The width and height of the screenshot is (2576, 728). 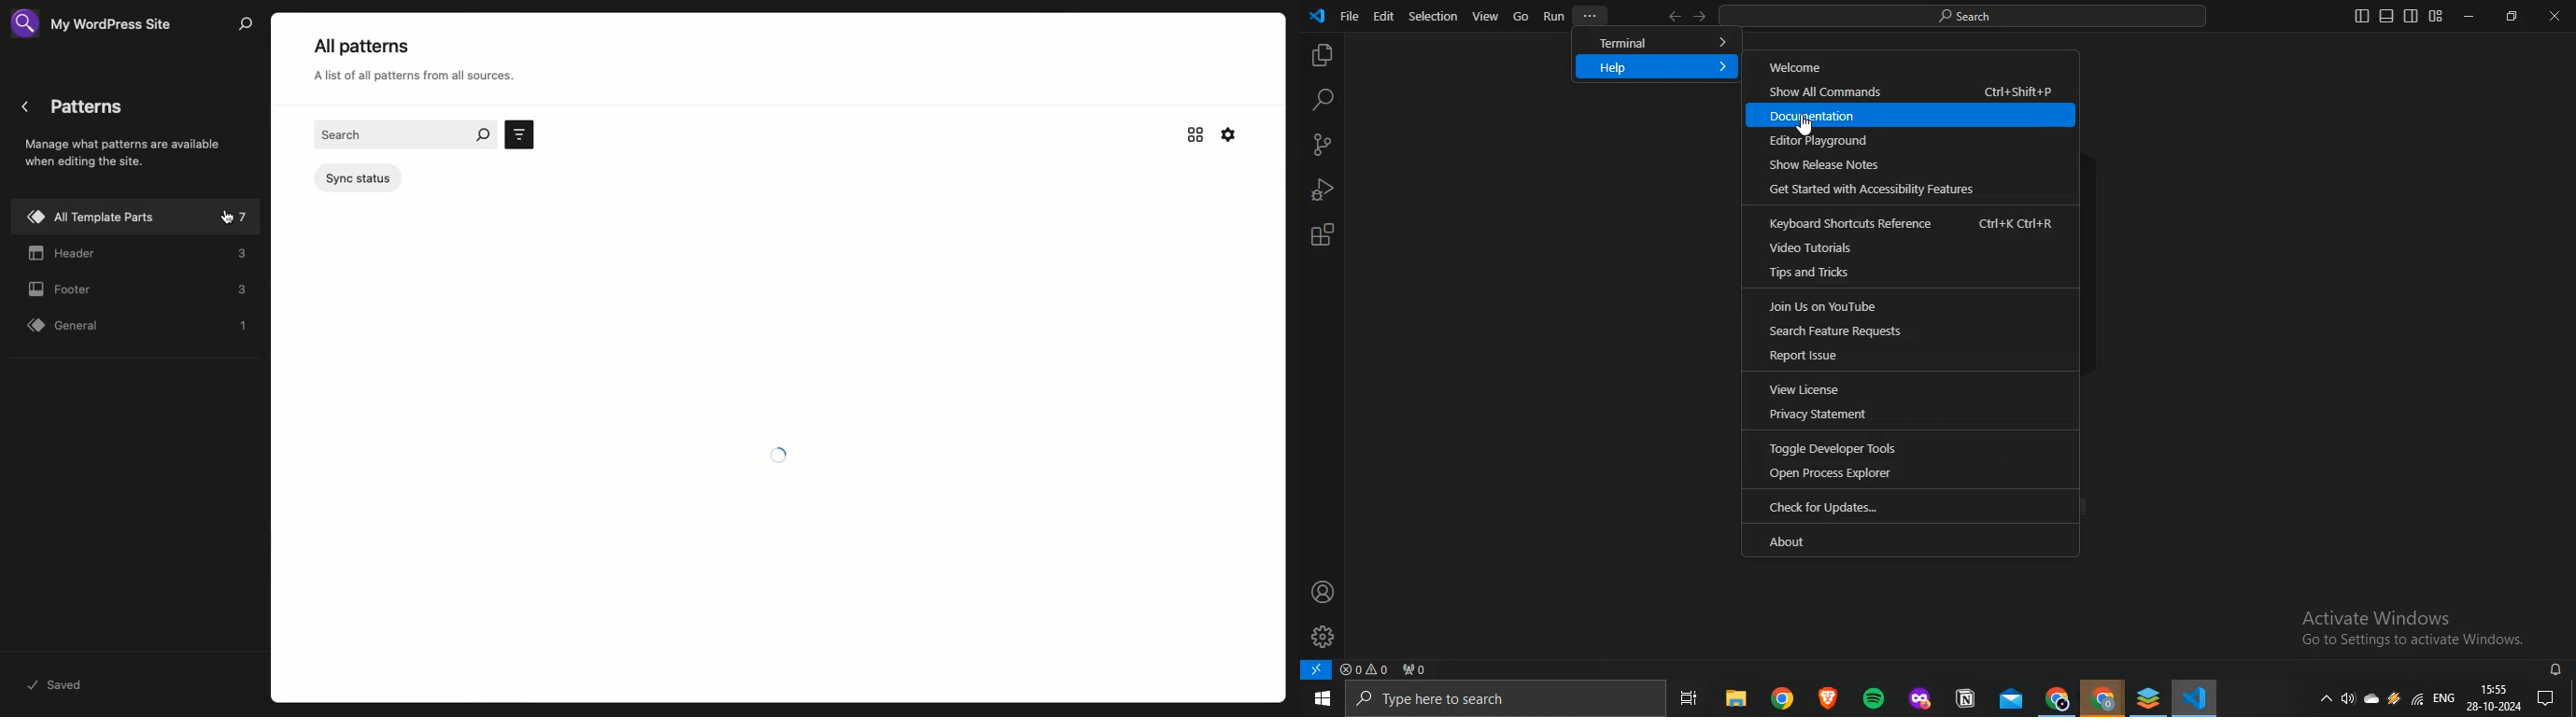 What do you see at coordinates (1363, 669) in the screenshot?
I see `no probems` at bounding box center [1363, 669].